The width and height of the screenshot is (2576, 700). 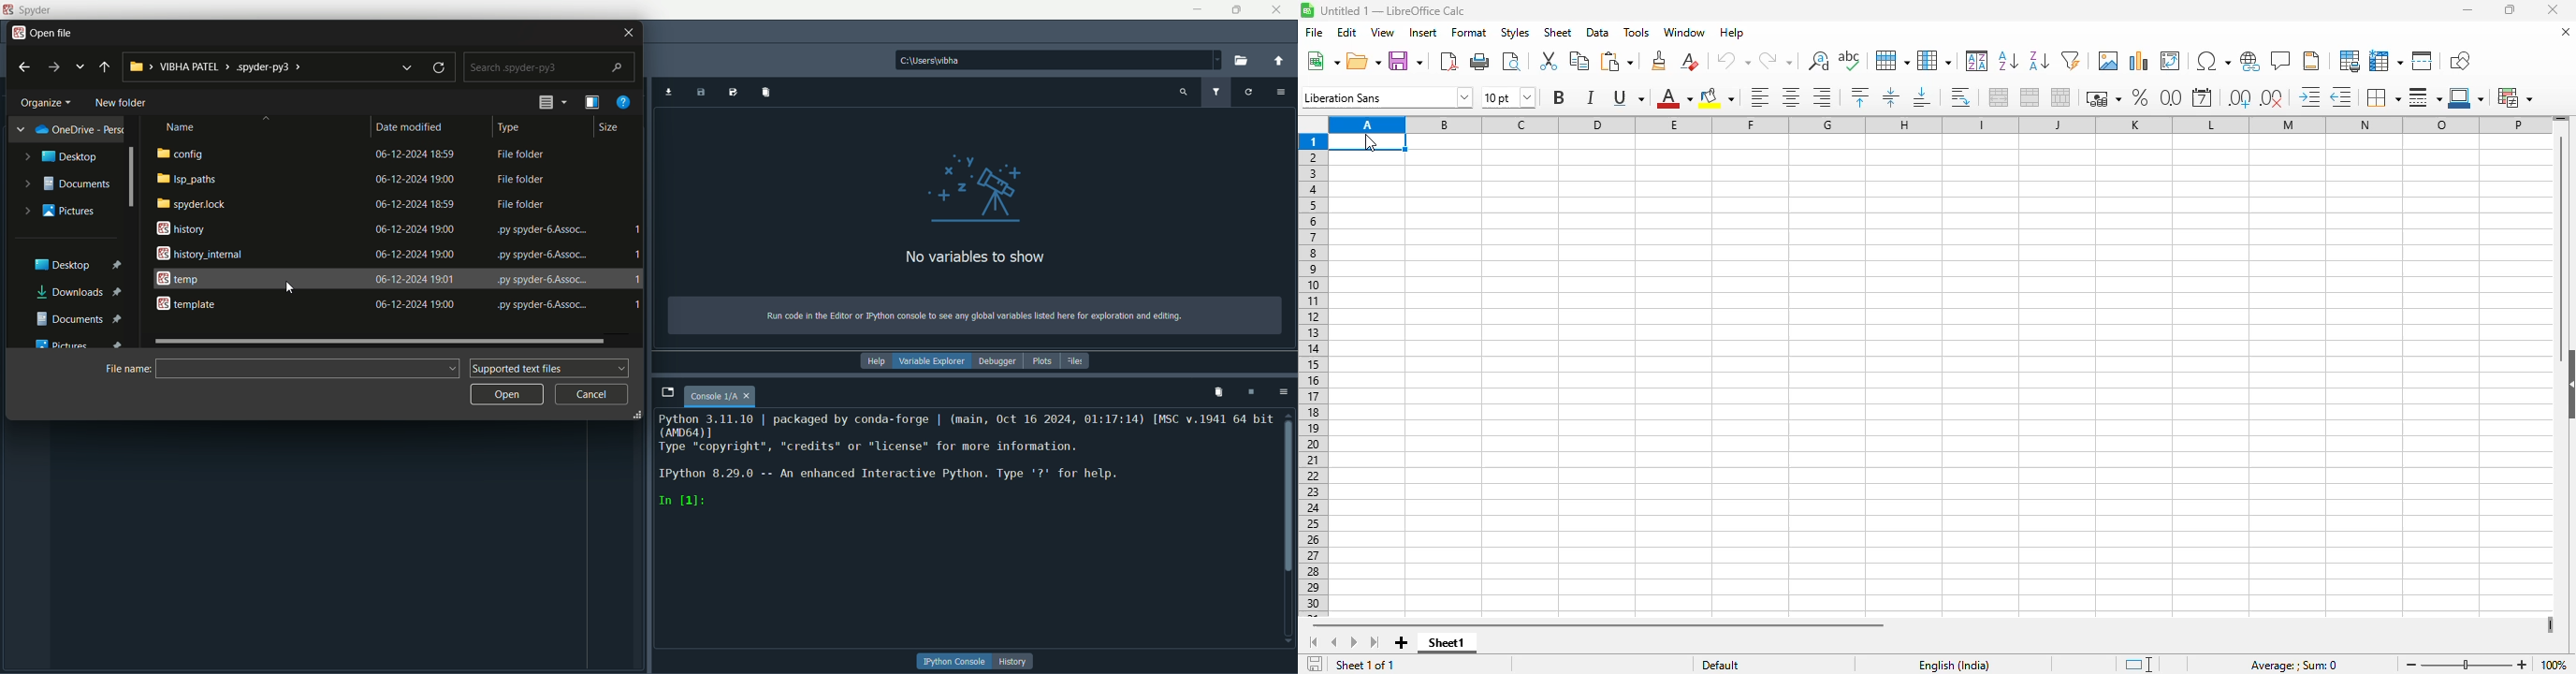 What do you see at coordinates (639, 279) in the screenshot?
I see `1` at bounding box center [639, 279].